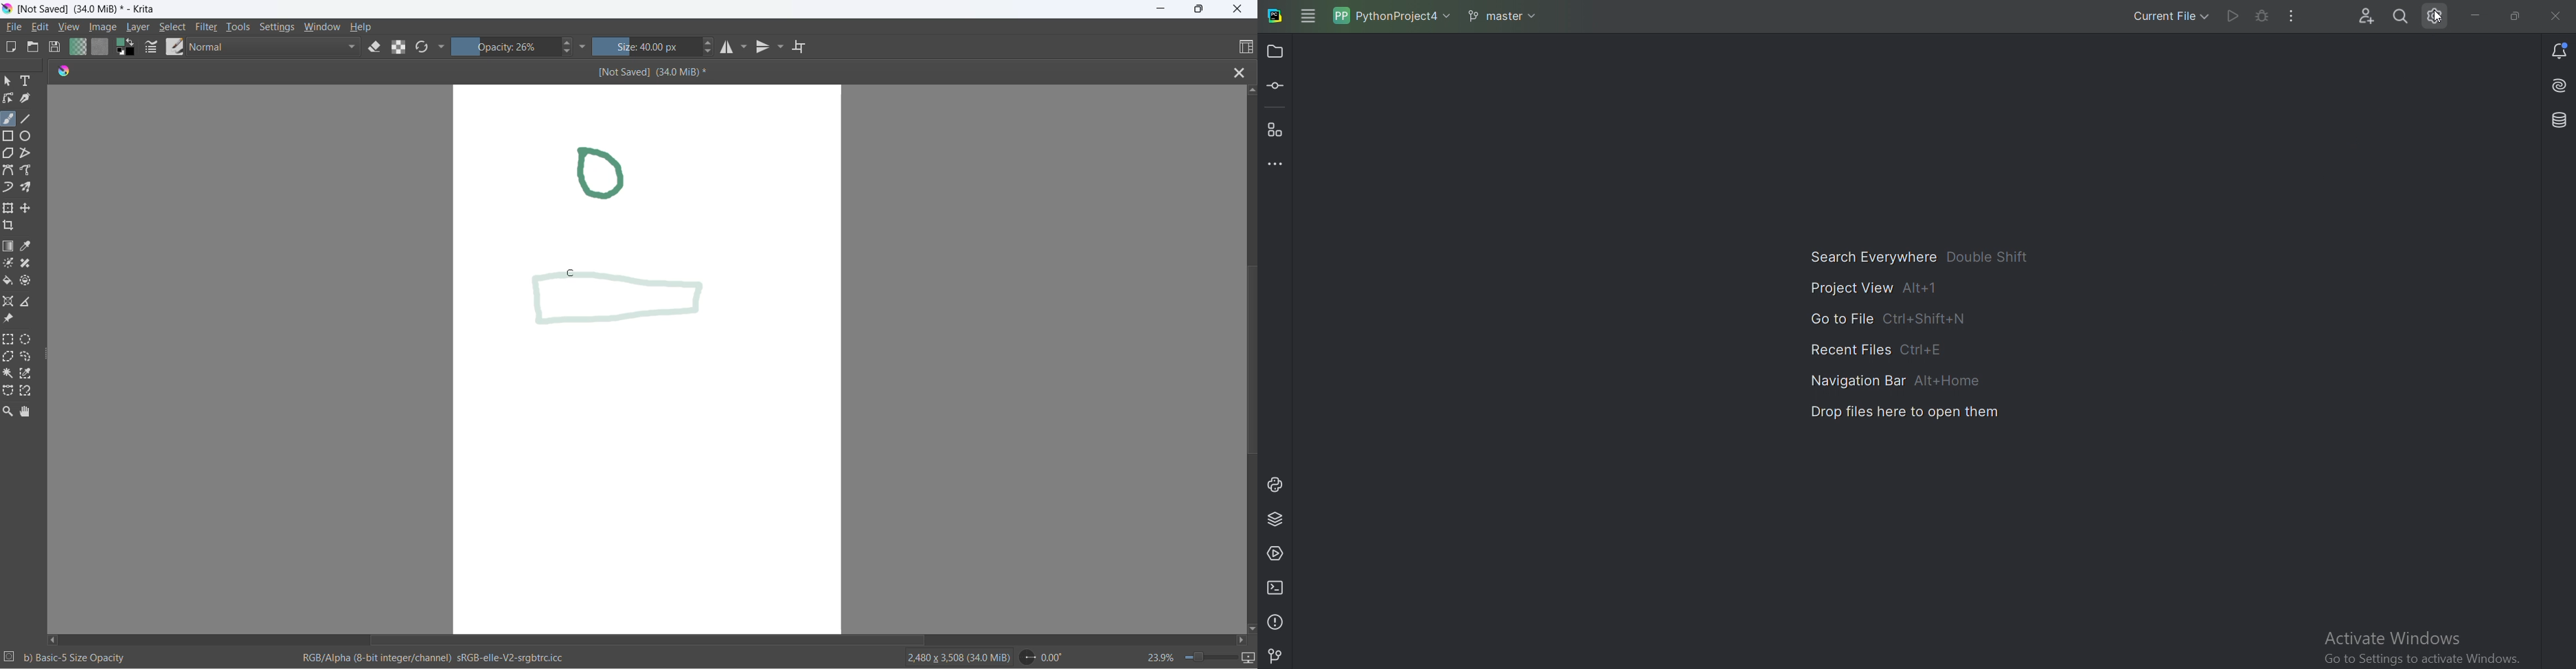  What do you see at coordinates (1916, 253) in the screenshot?
I see `Search Everywhere double shift` at bounding box center [1916, 253].